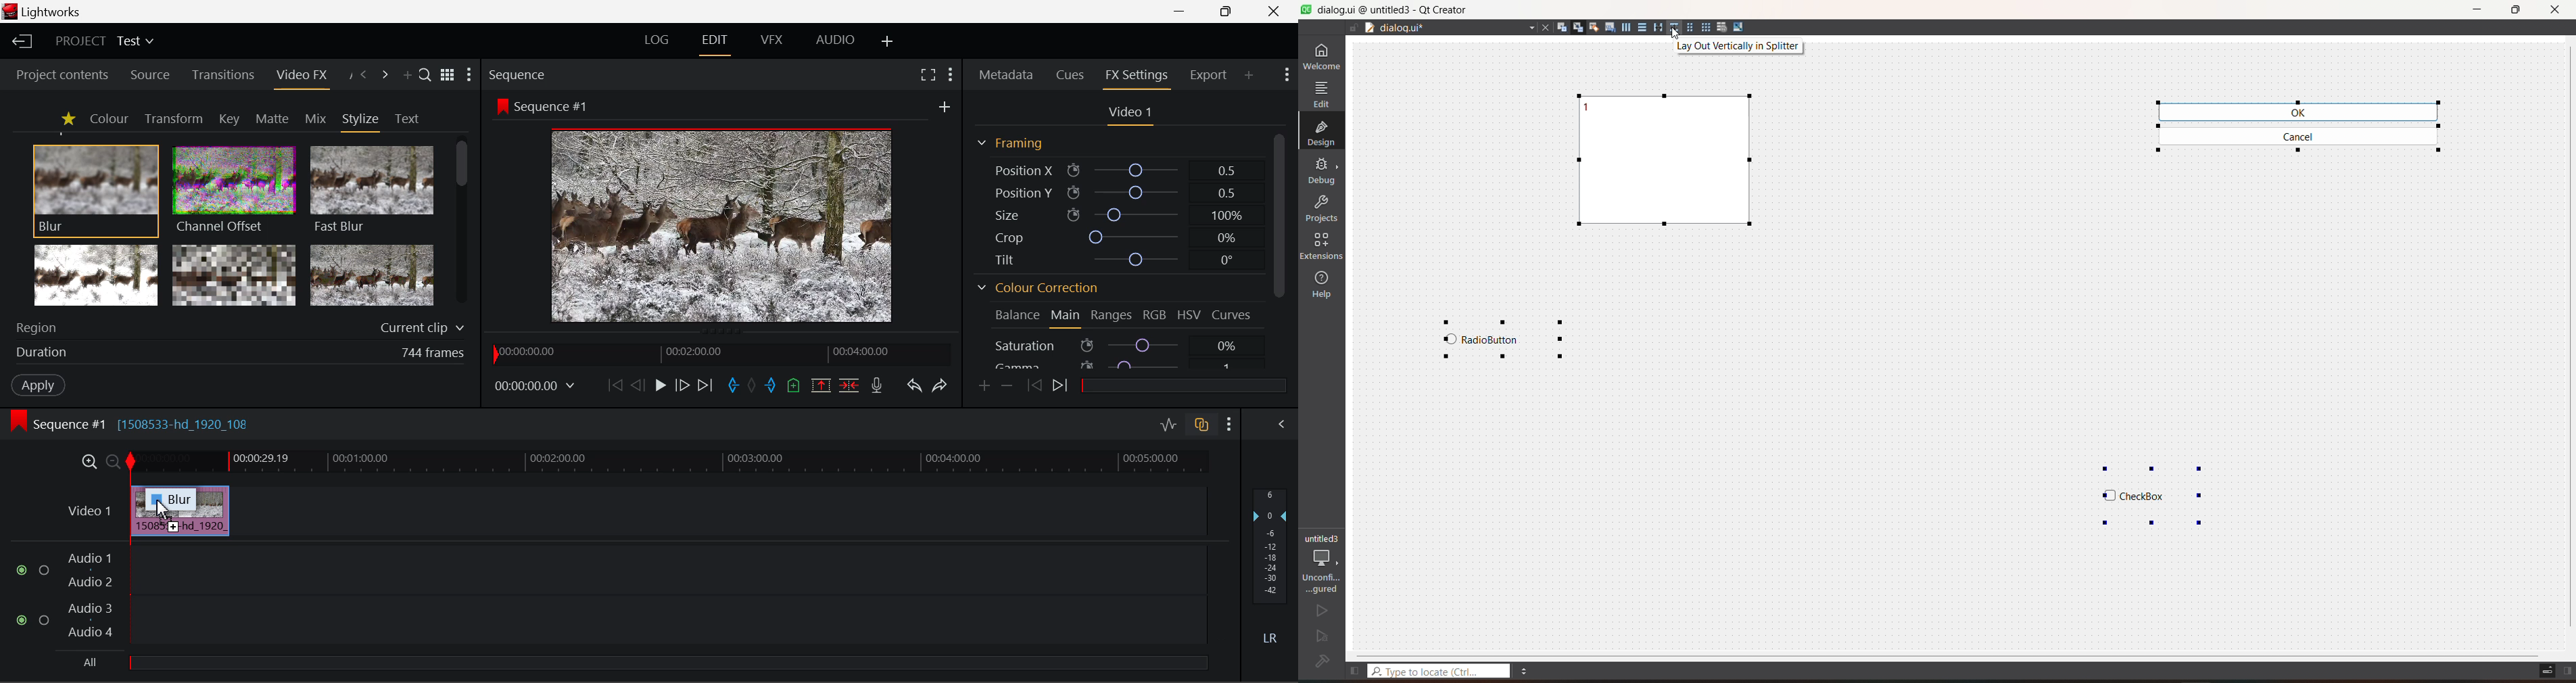 This screenshot has height=700, width=2576. What do you see at coordinates (448, 76) in the screenshot?
I see `Toggle list & title view` at bounding box center [448, 76].